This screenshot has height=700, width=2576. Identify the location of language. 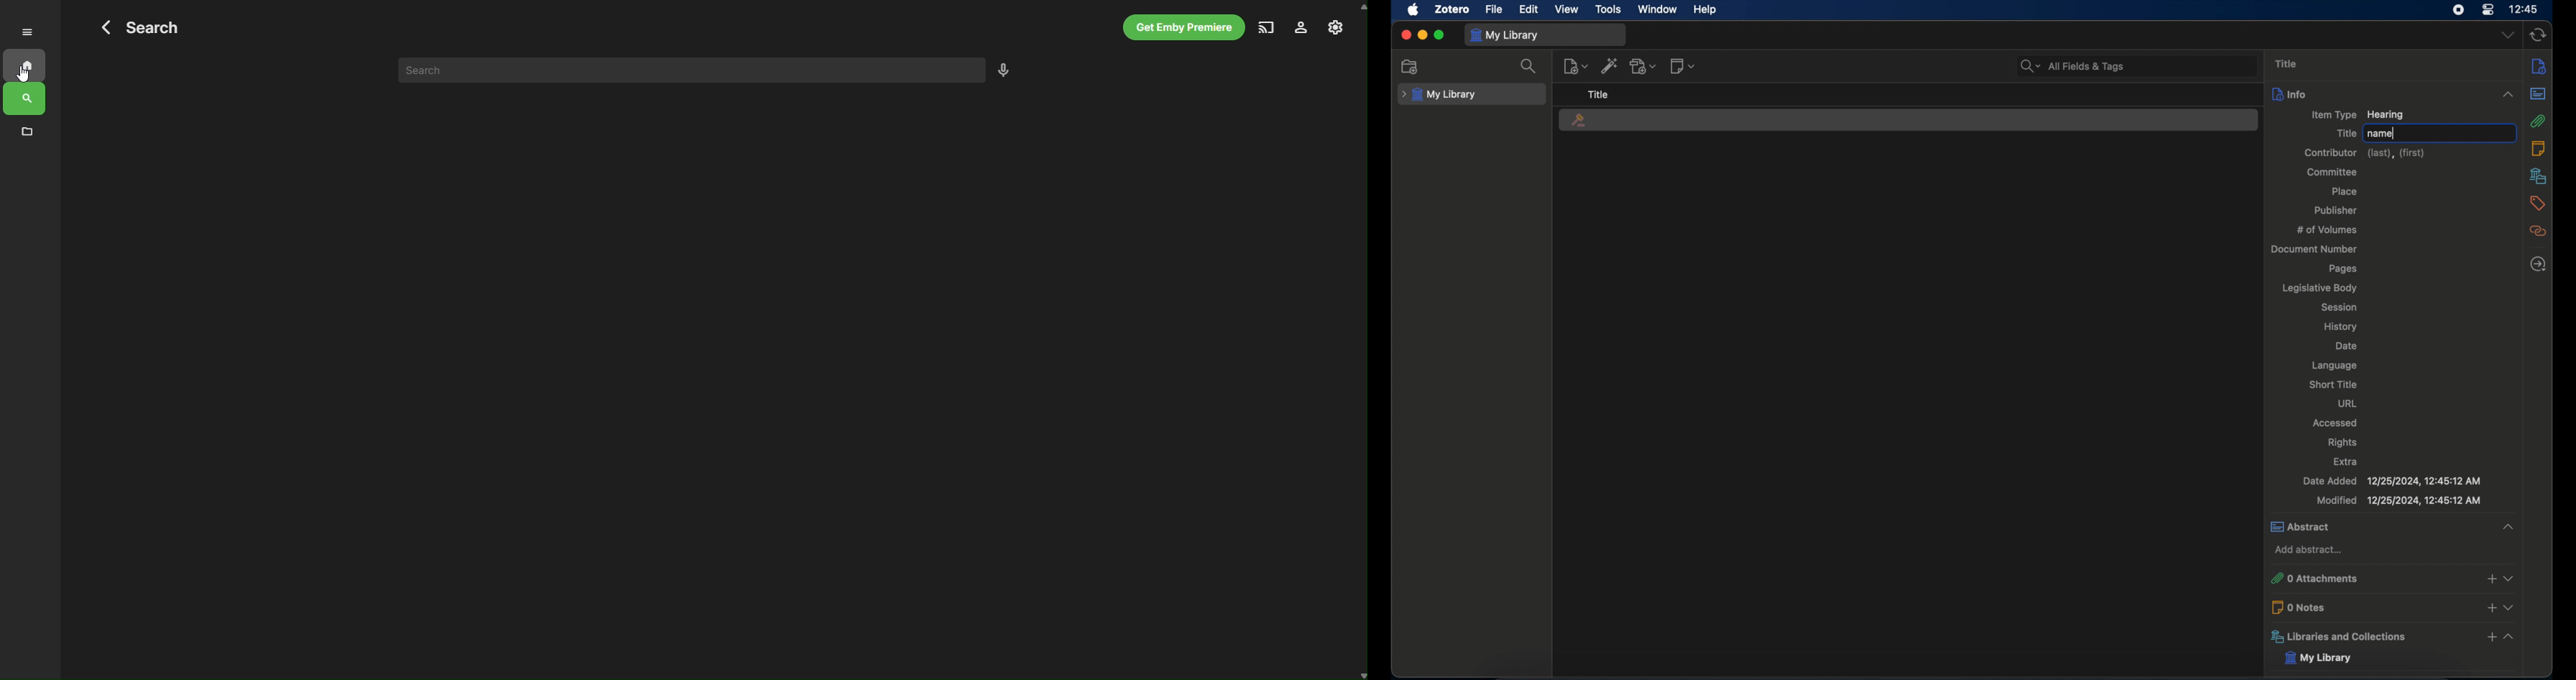
(2335, 365).